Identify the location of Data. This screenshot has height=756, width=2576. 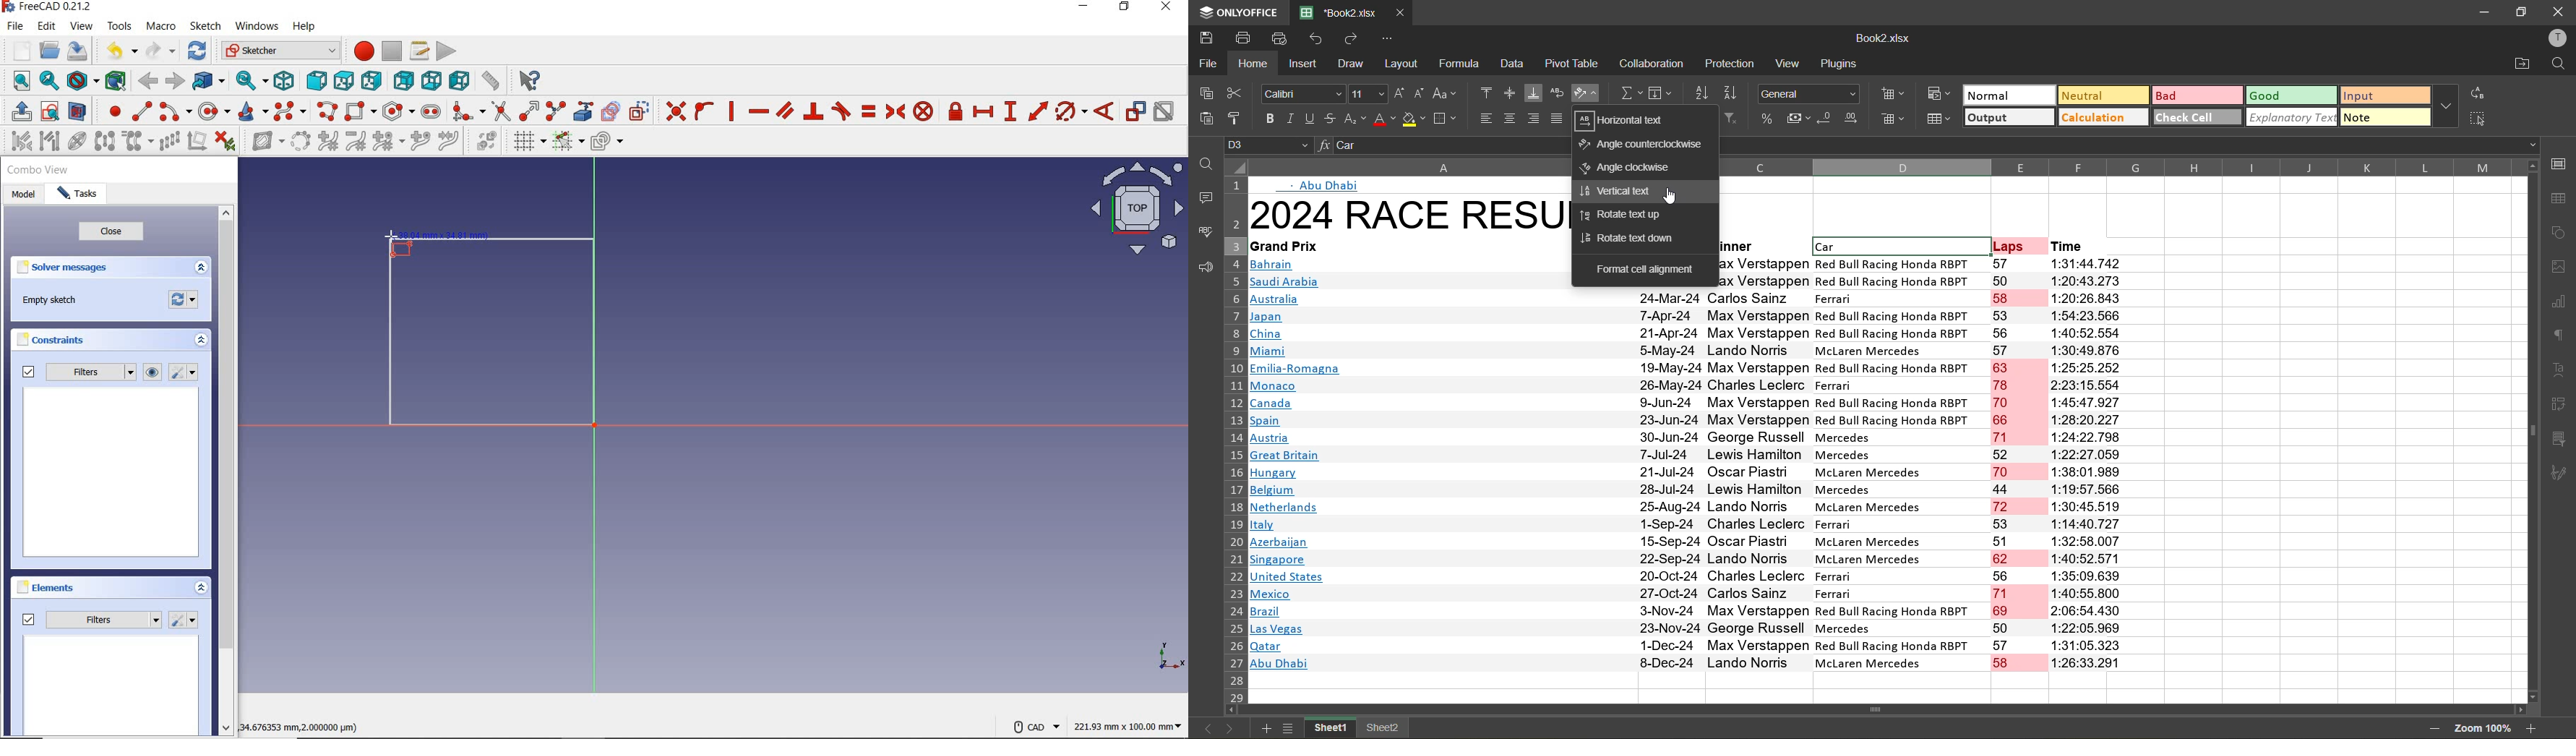
(1918, 456).